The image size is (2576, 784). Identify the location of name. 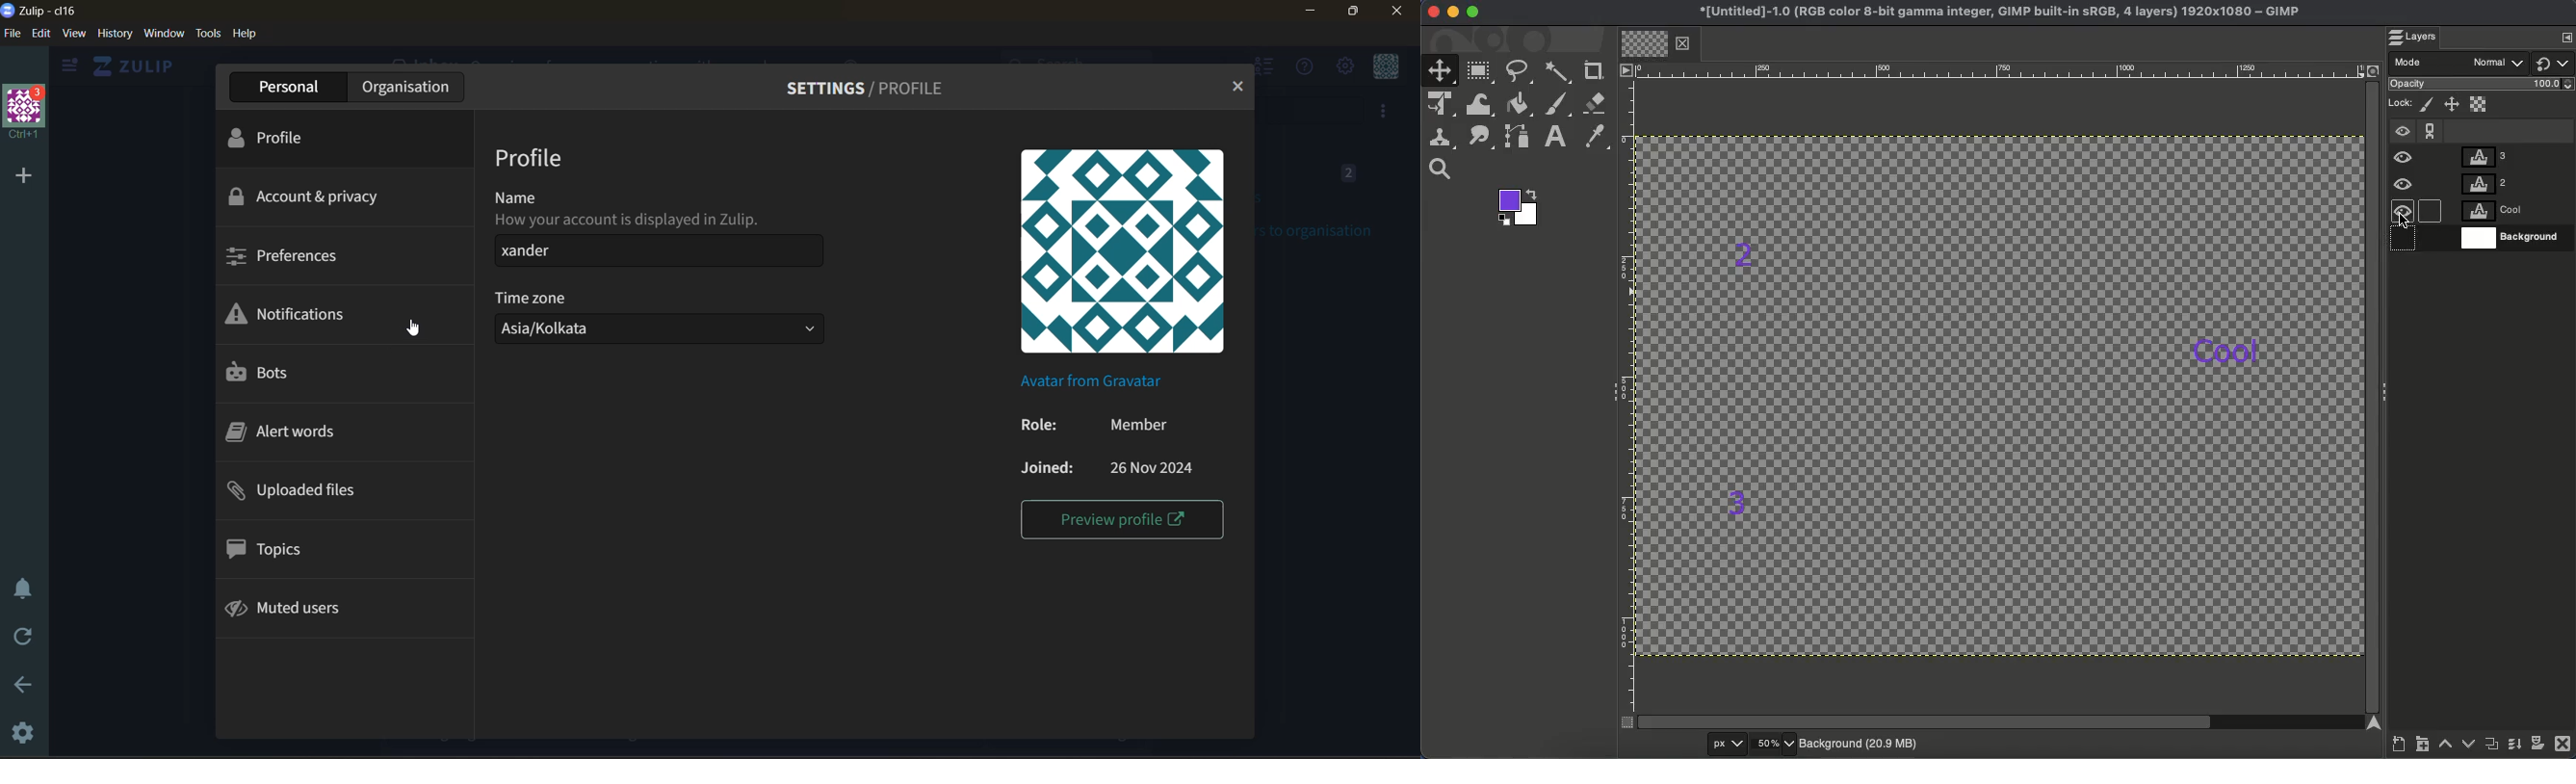
(656, 251).